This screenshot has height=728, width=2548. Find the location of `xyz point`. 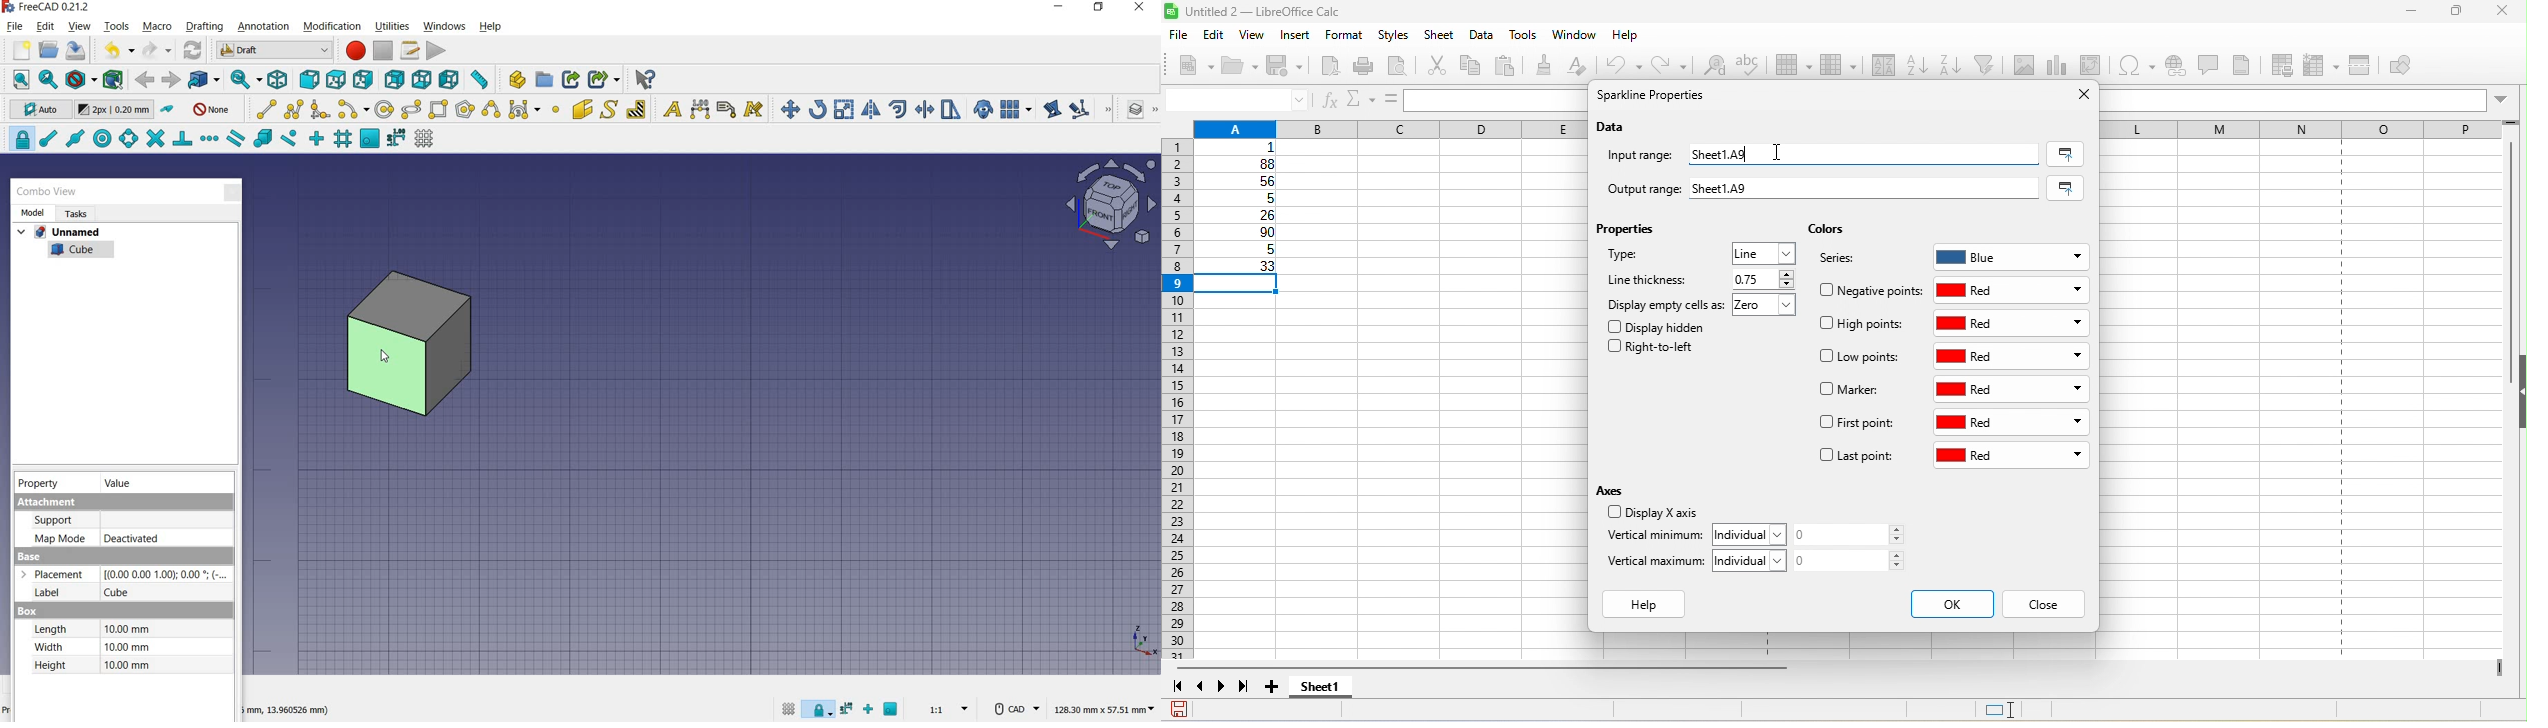

xyz point is located at coordinates (1145, 641).